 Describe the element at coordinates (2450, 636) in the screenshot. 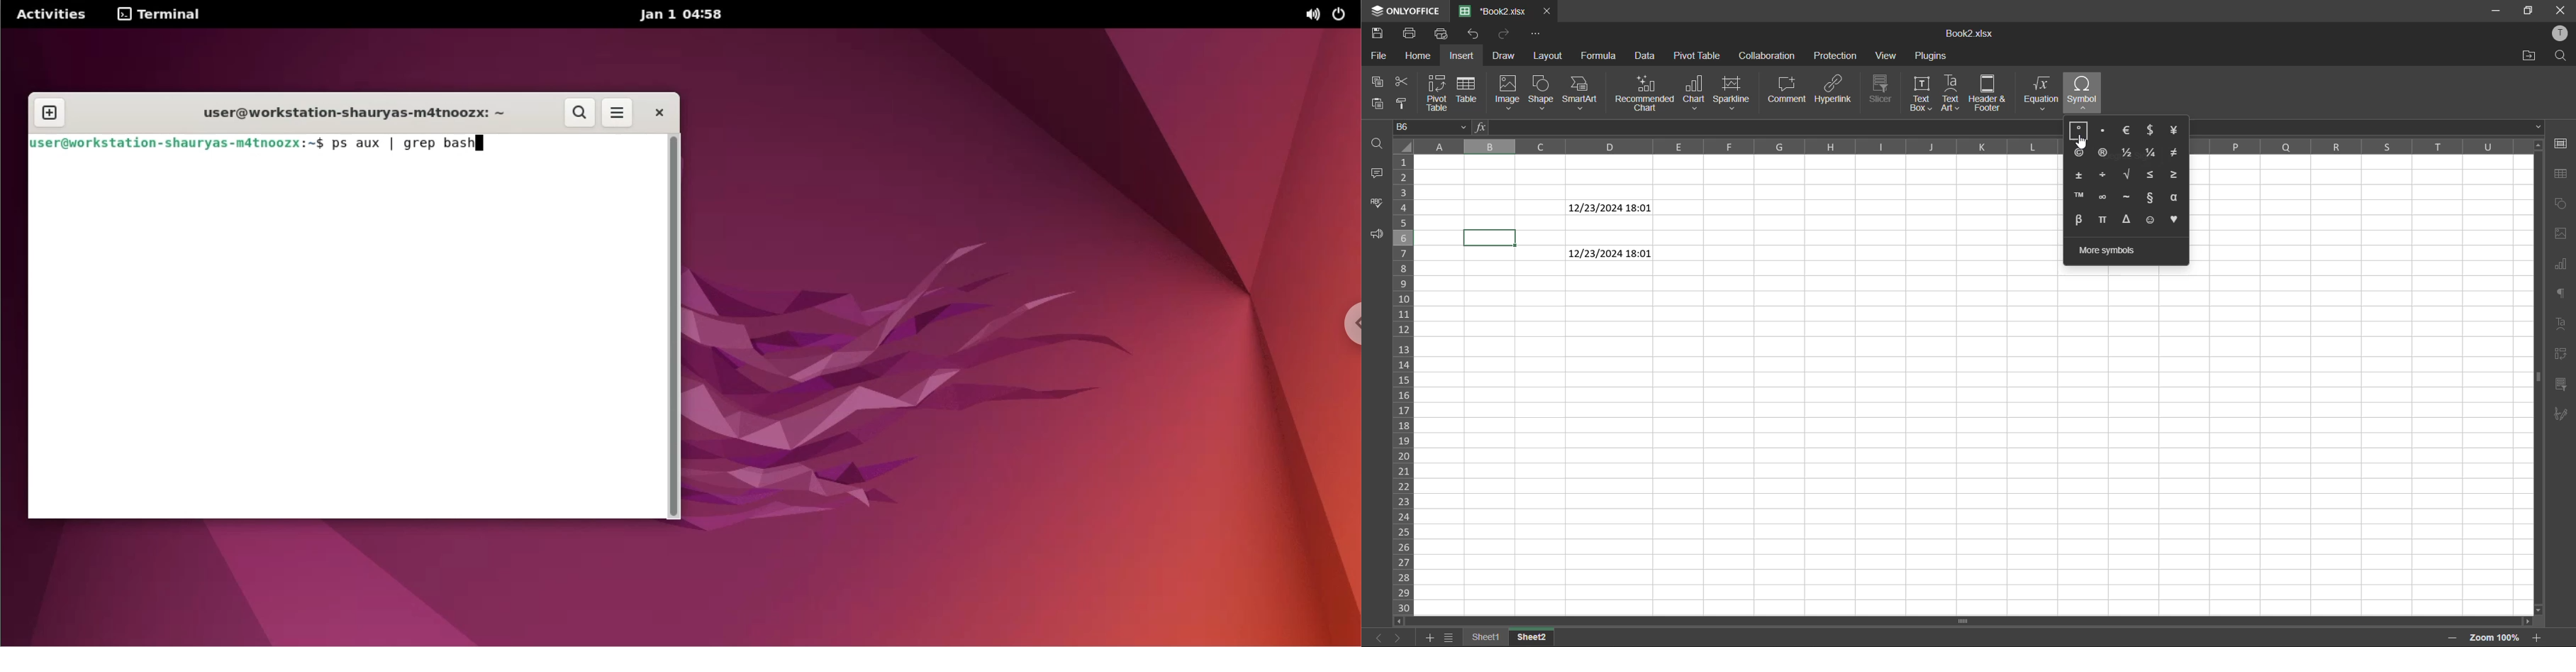

I see `zoom in` at that location.